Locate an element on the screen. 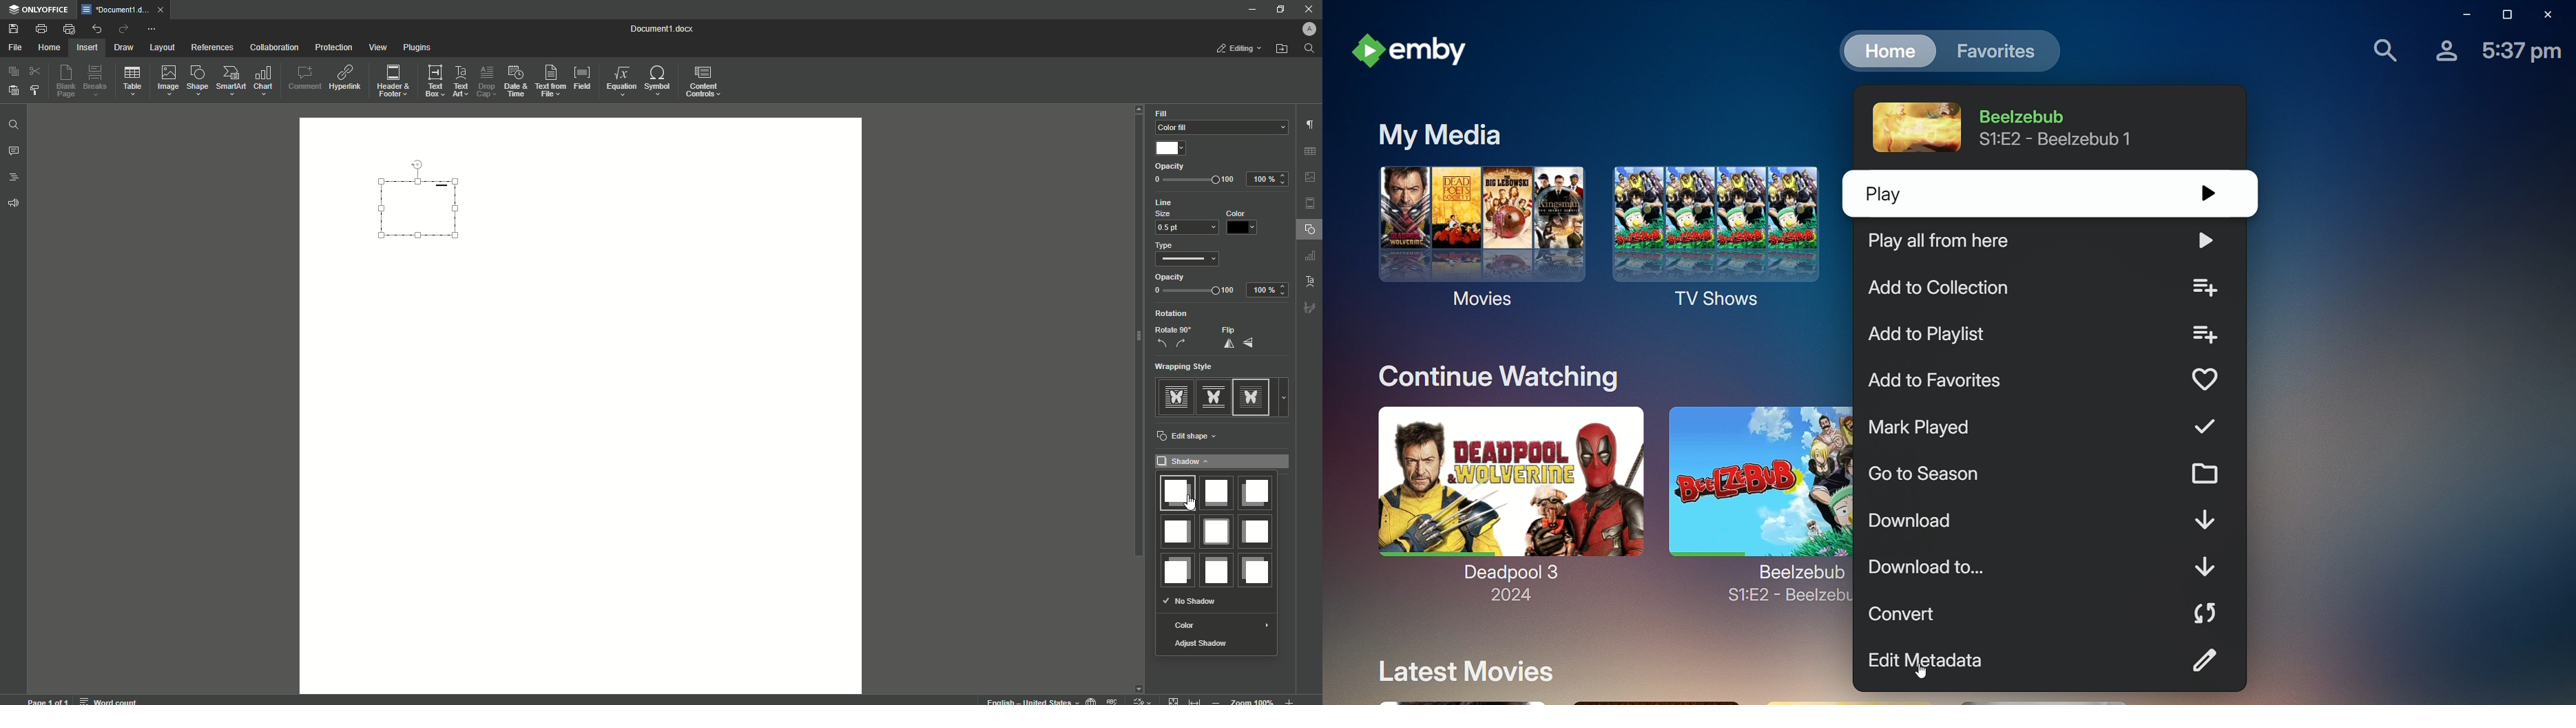 The height and width of the screenshot is (728, 2576). Redo is located at coordinates (123, 30).